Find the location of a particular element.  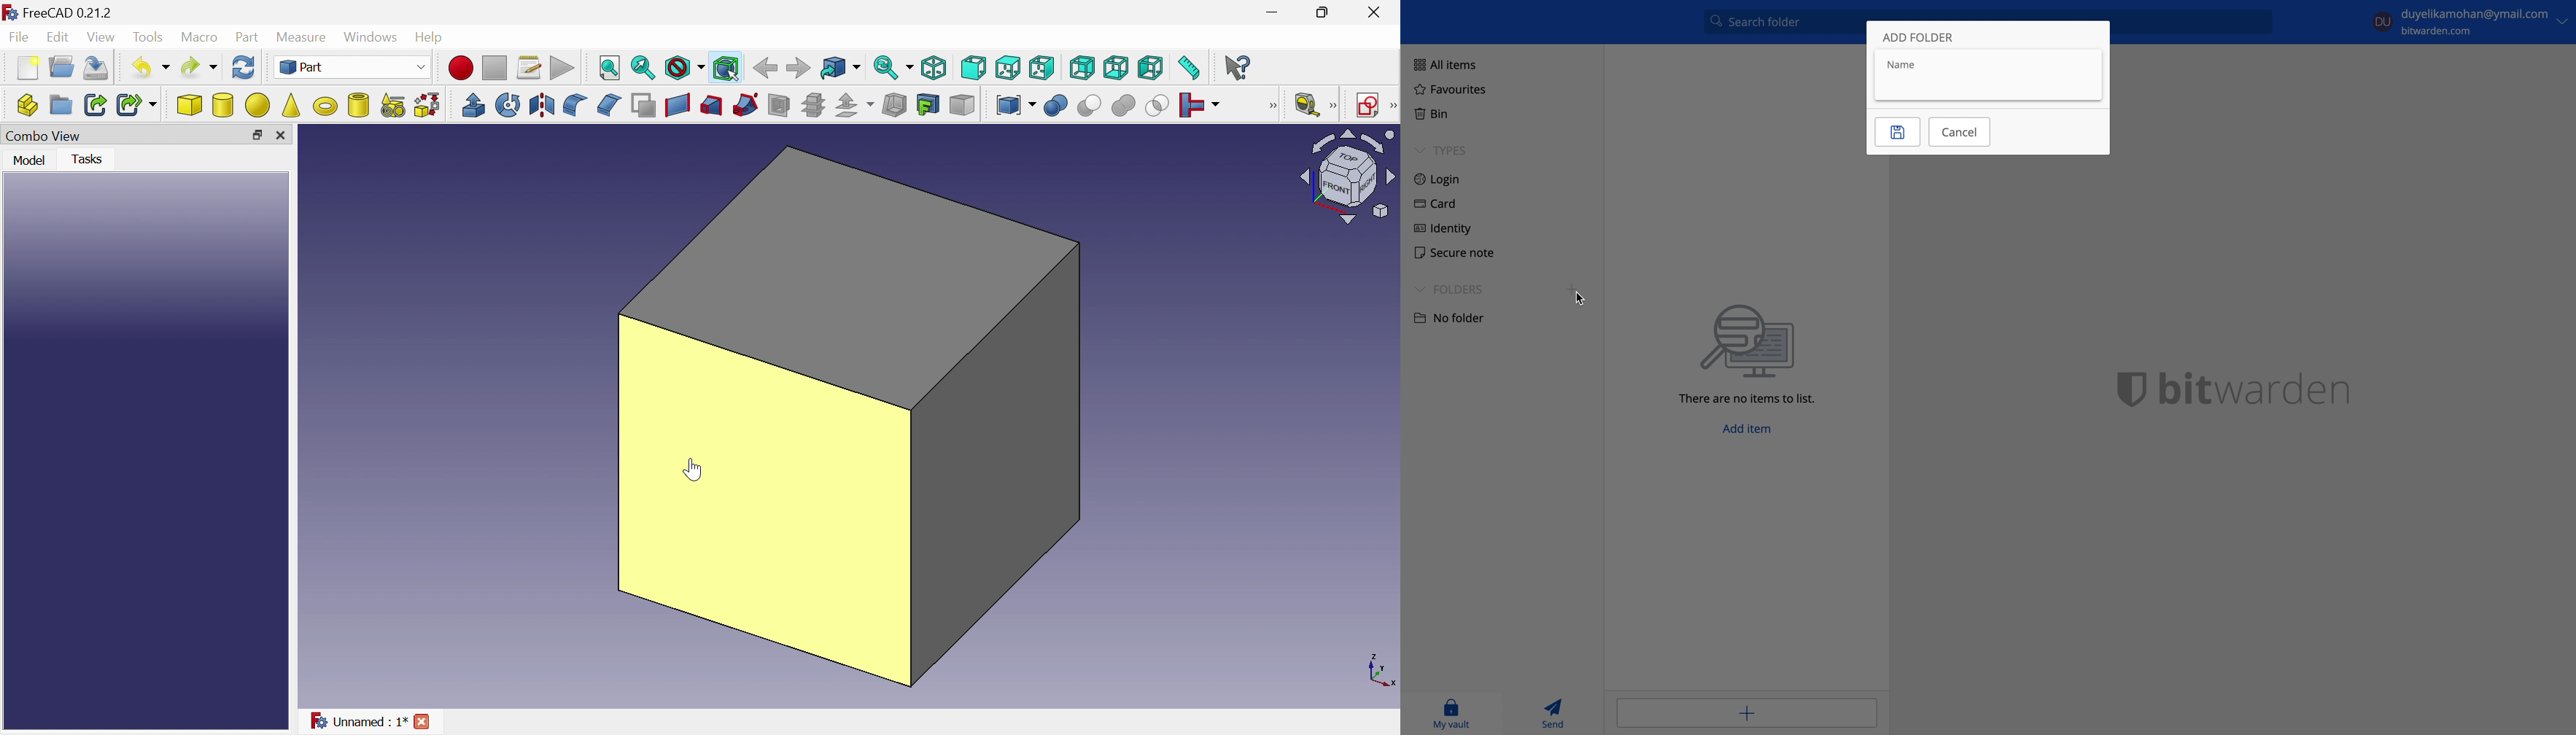

Redo is located at coordinates (201, 67).